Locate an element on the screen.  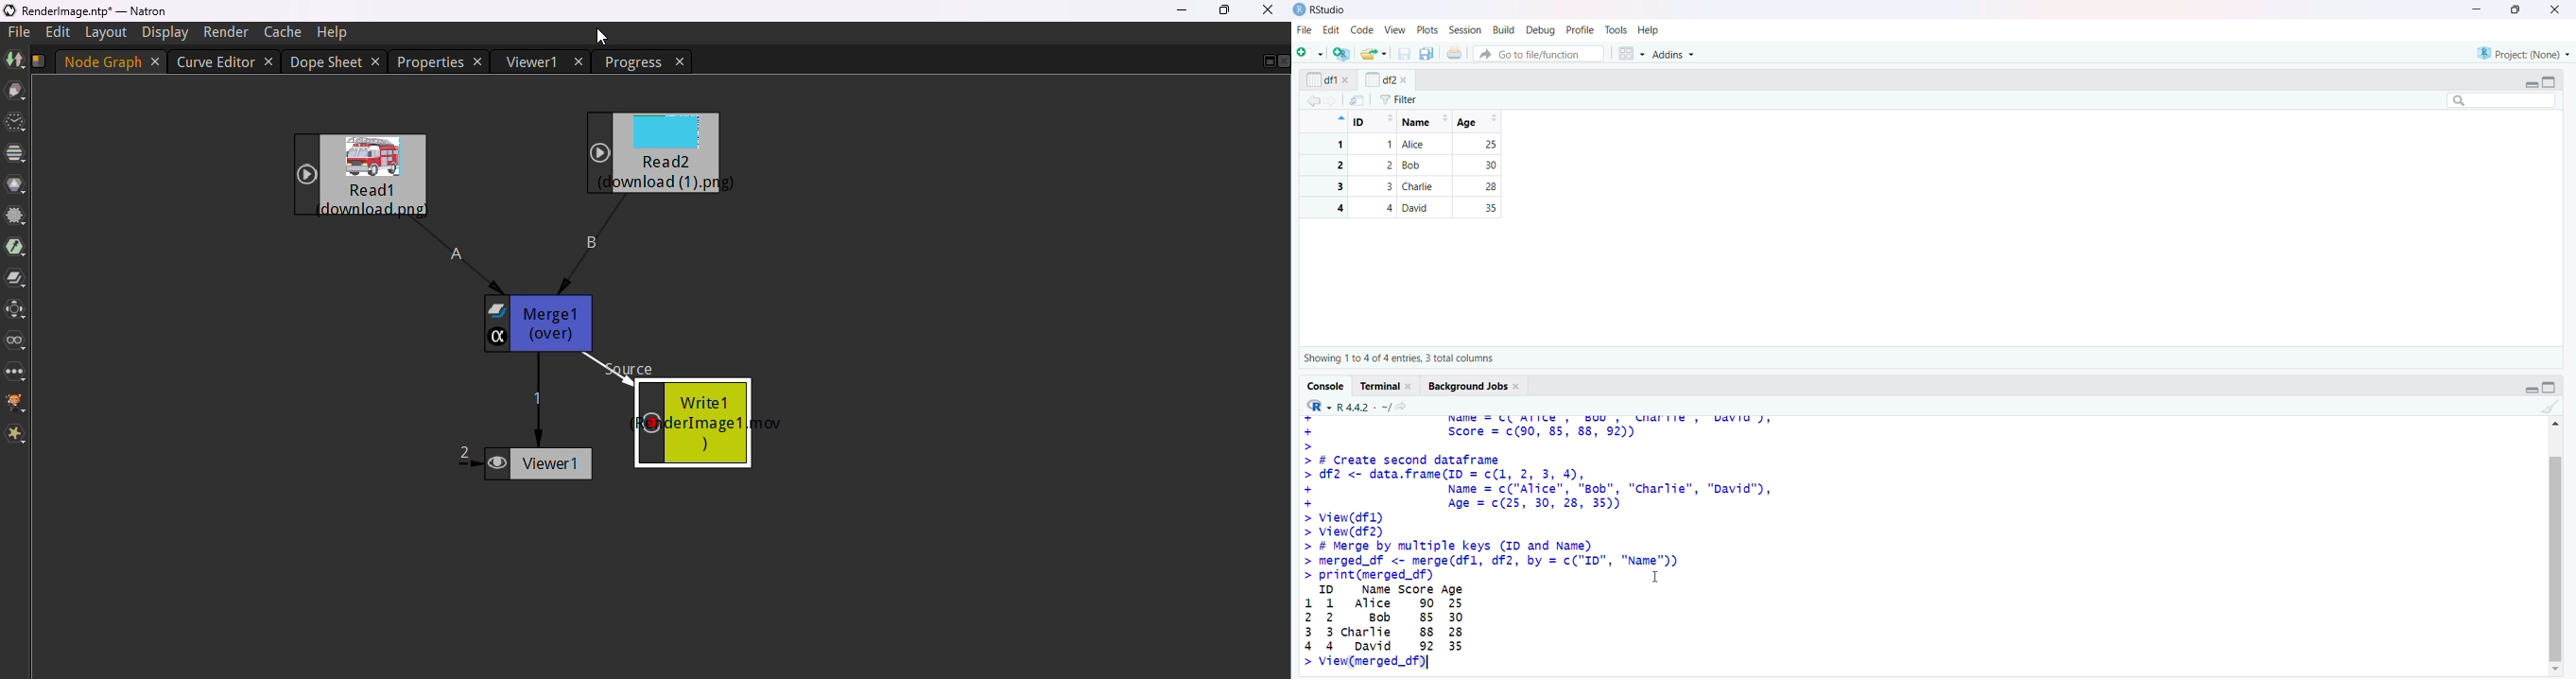
maximize is located at coordinates (2518, 9).